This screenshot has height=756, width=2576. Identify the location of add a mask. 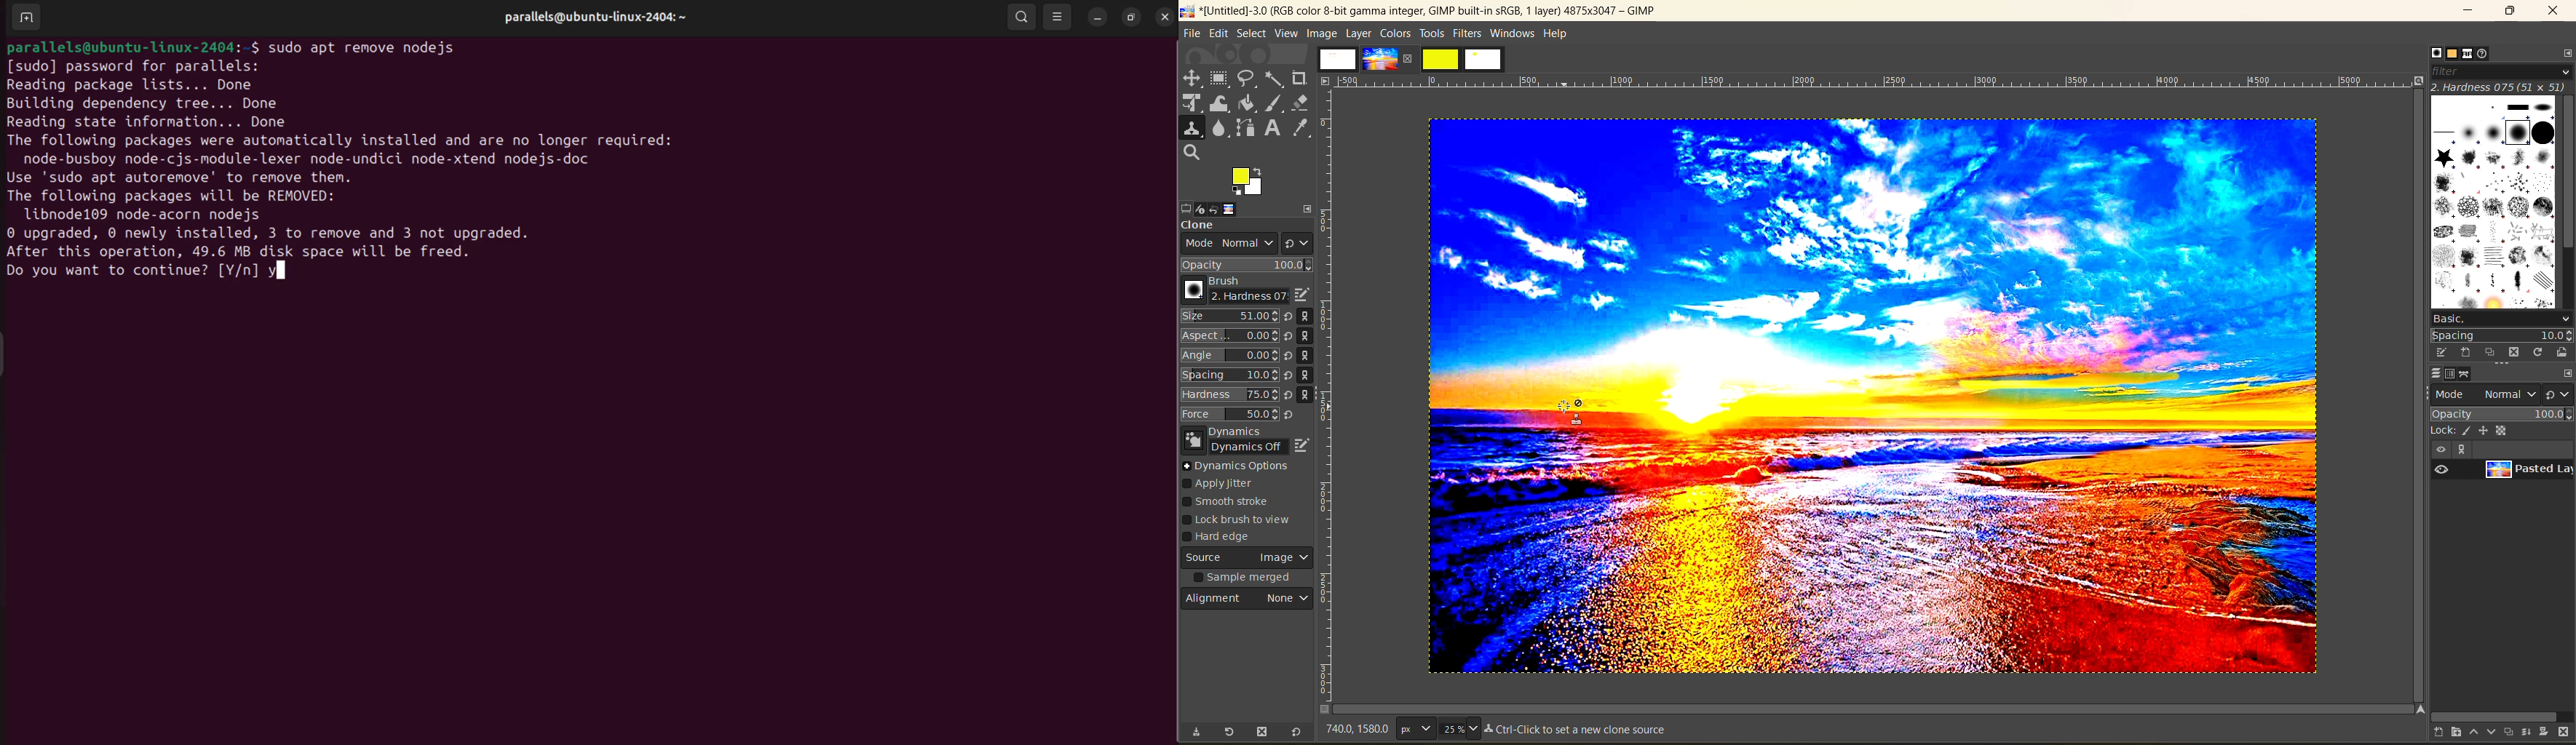
(2545, 733).